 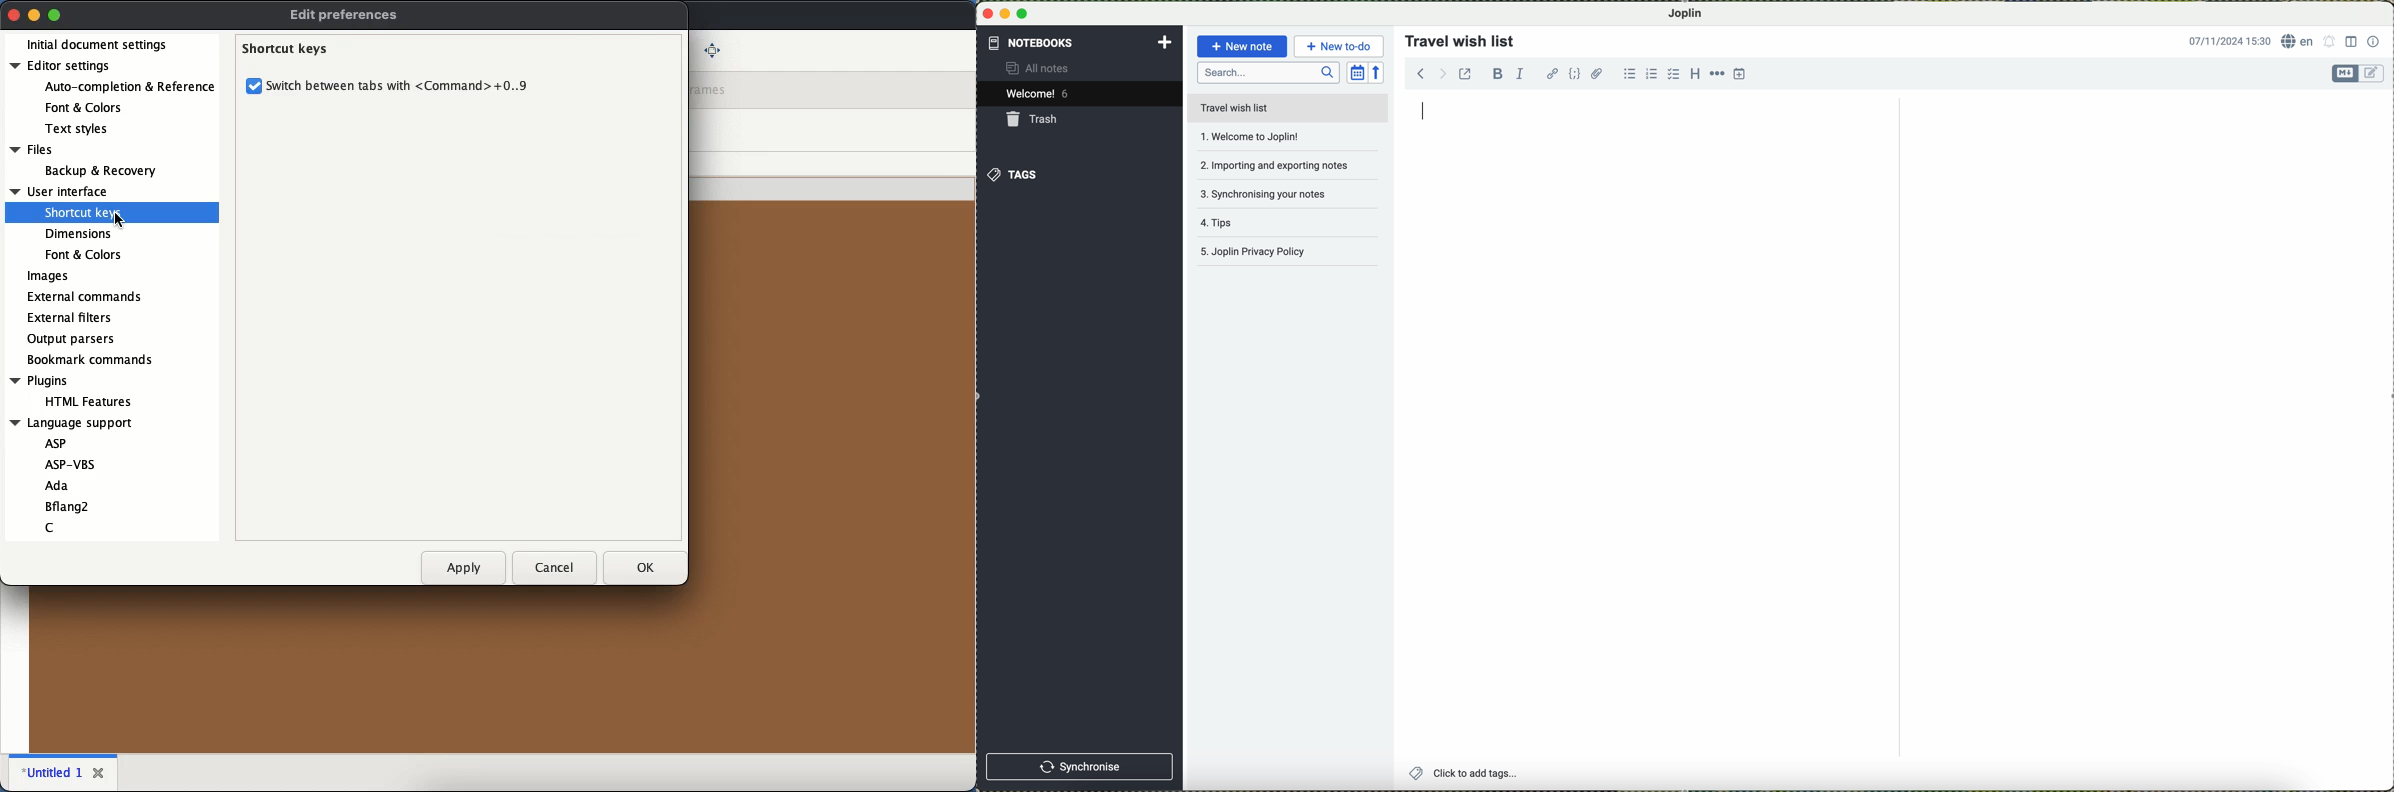 I want to click on tips, so click(x=1267, y=227).